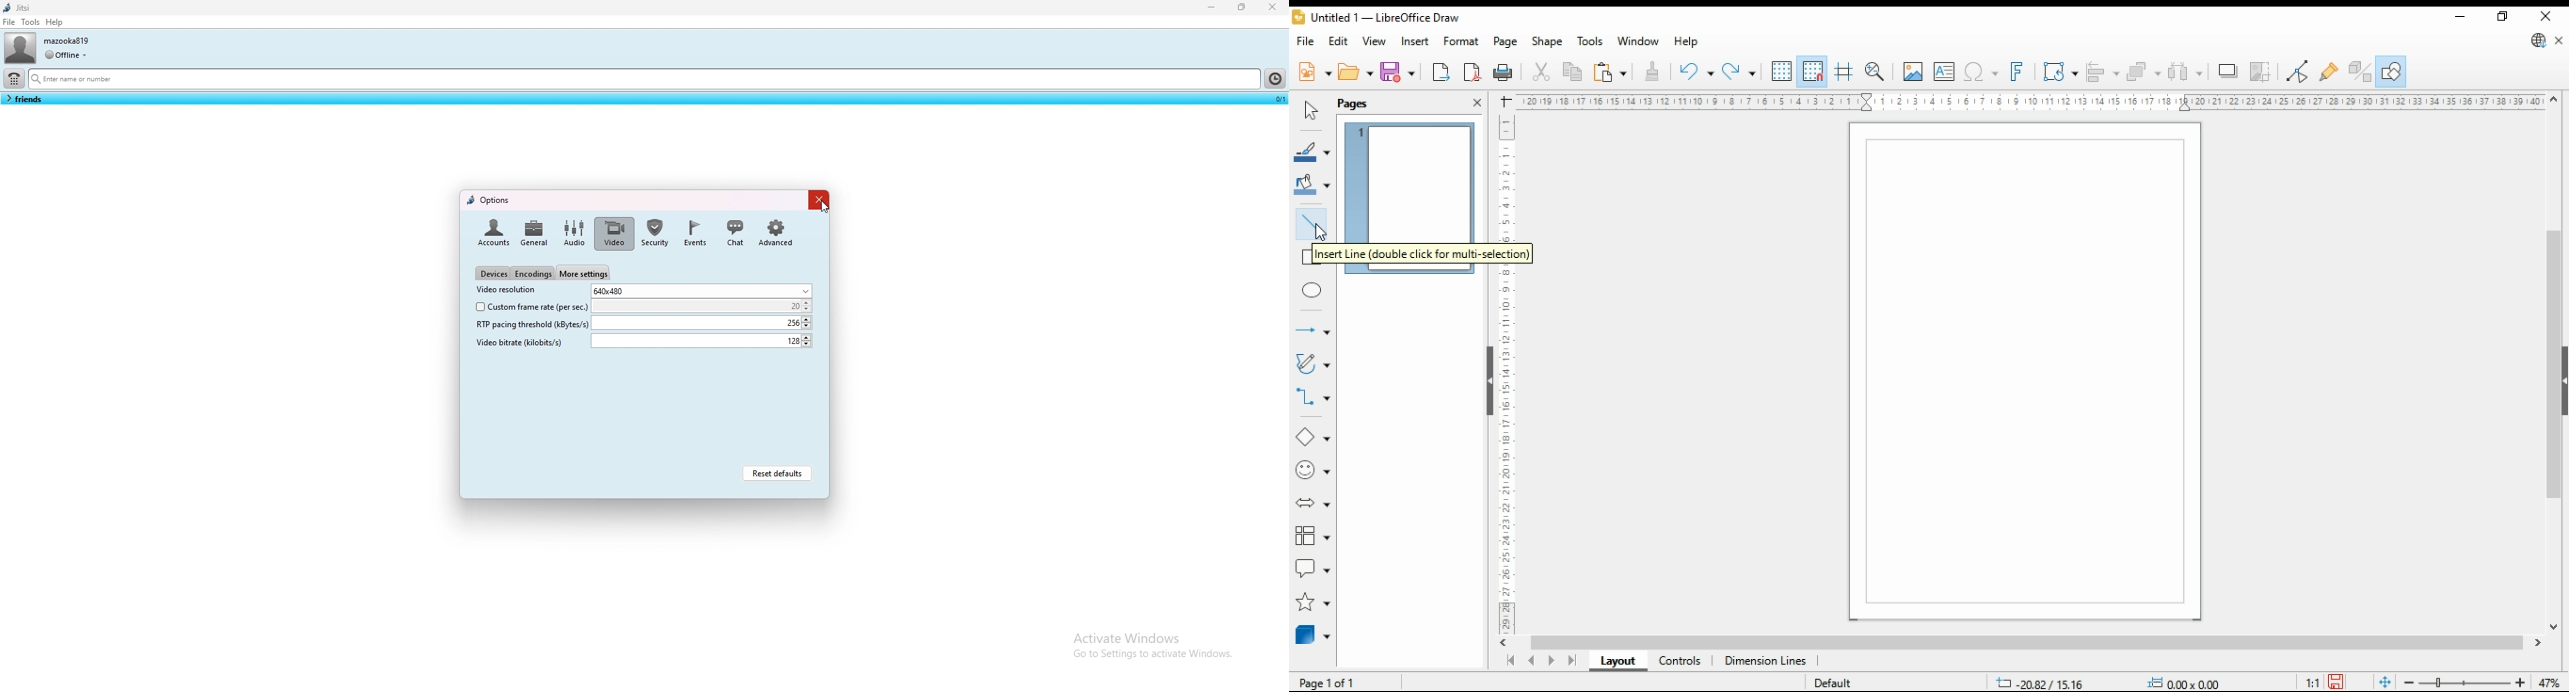 This screenshot has height=700, width=2576. Describe the element at coordinates (736, 231) in the screenshot. I see `chat` at that location.